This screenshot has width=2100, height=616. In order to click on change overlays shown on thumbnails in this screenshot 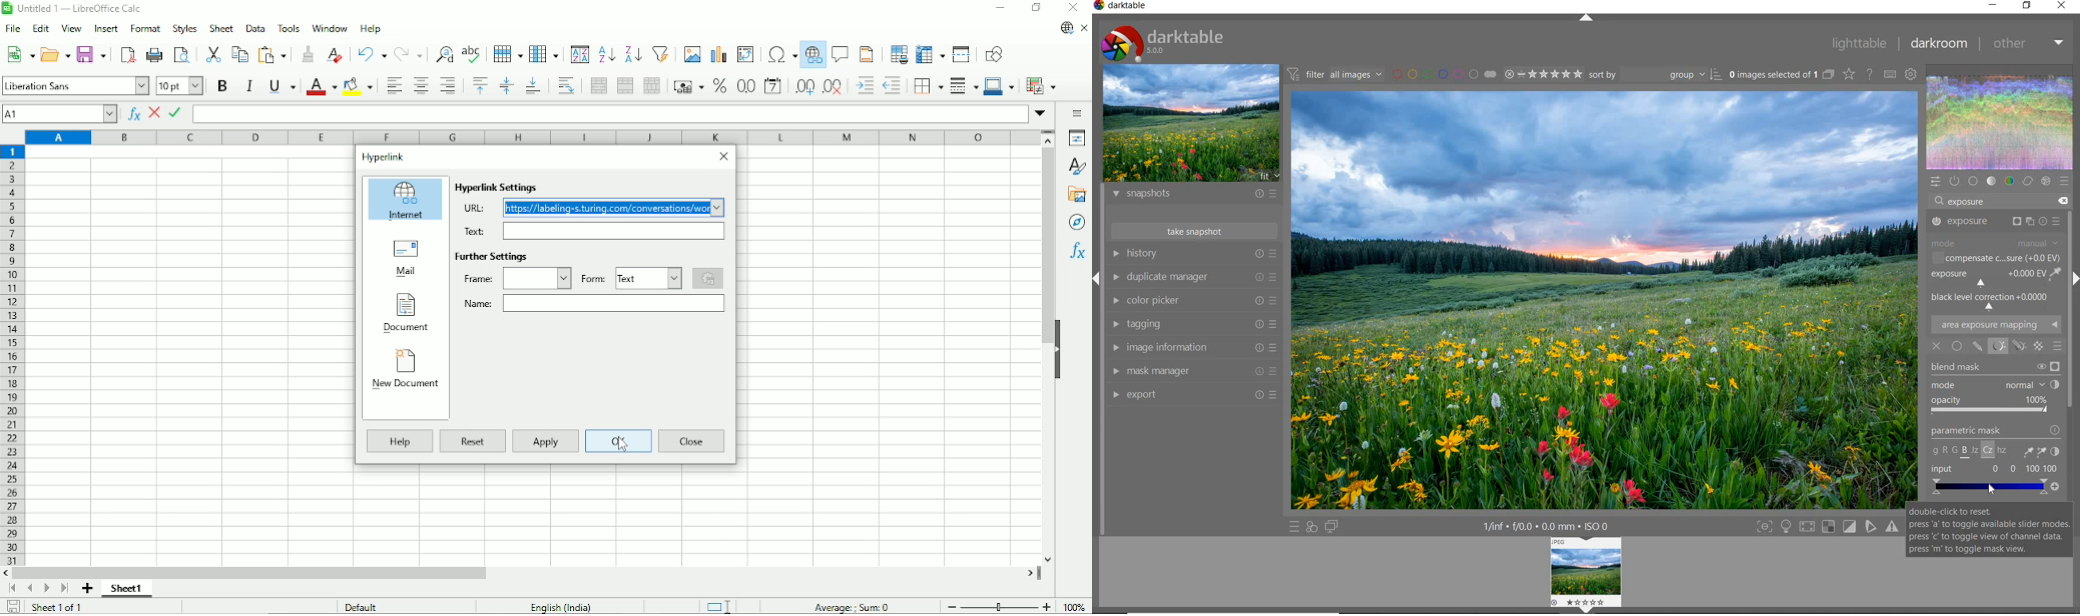, I will do `click(1848, 75)`.